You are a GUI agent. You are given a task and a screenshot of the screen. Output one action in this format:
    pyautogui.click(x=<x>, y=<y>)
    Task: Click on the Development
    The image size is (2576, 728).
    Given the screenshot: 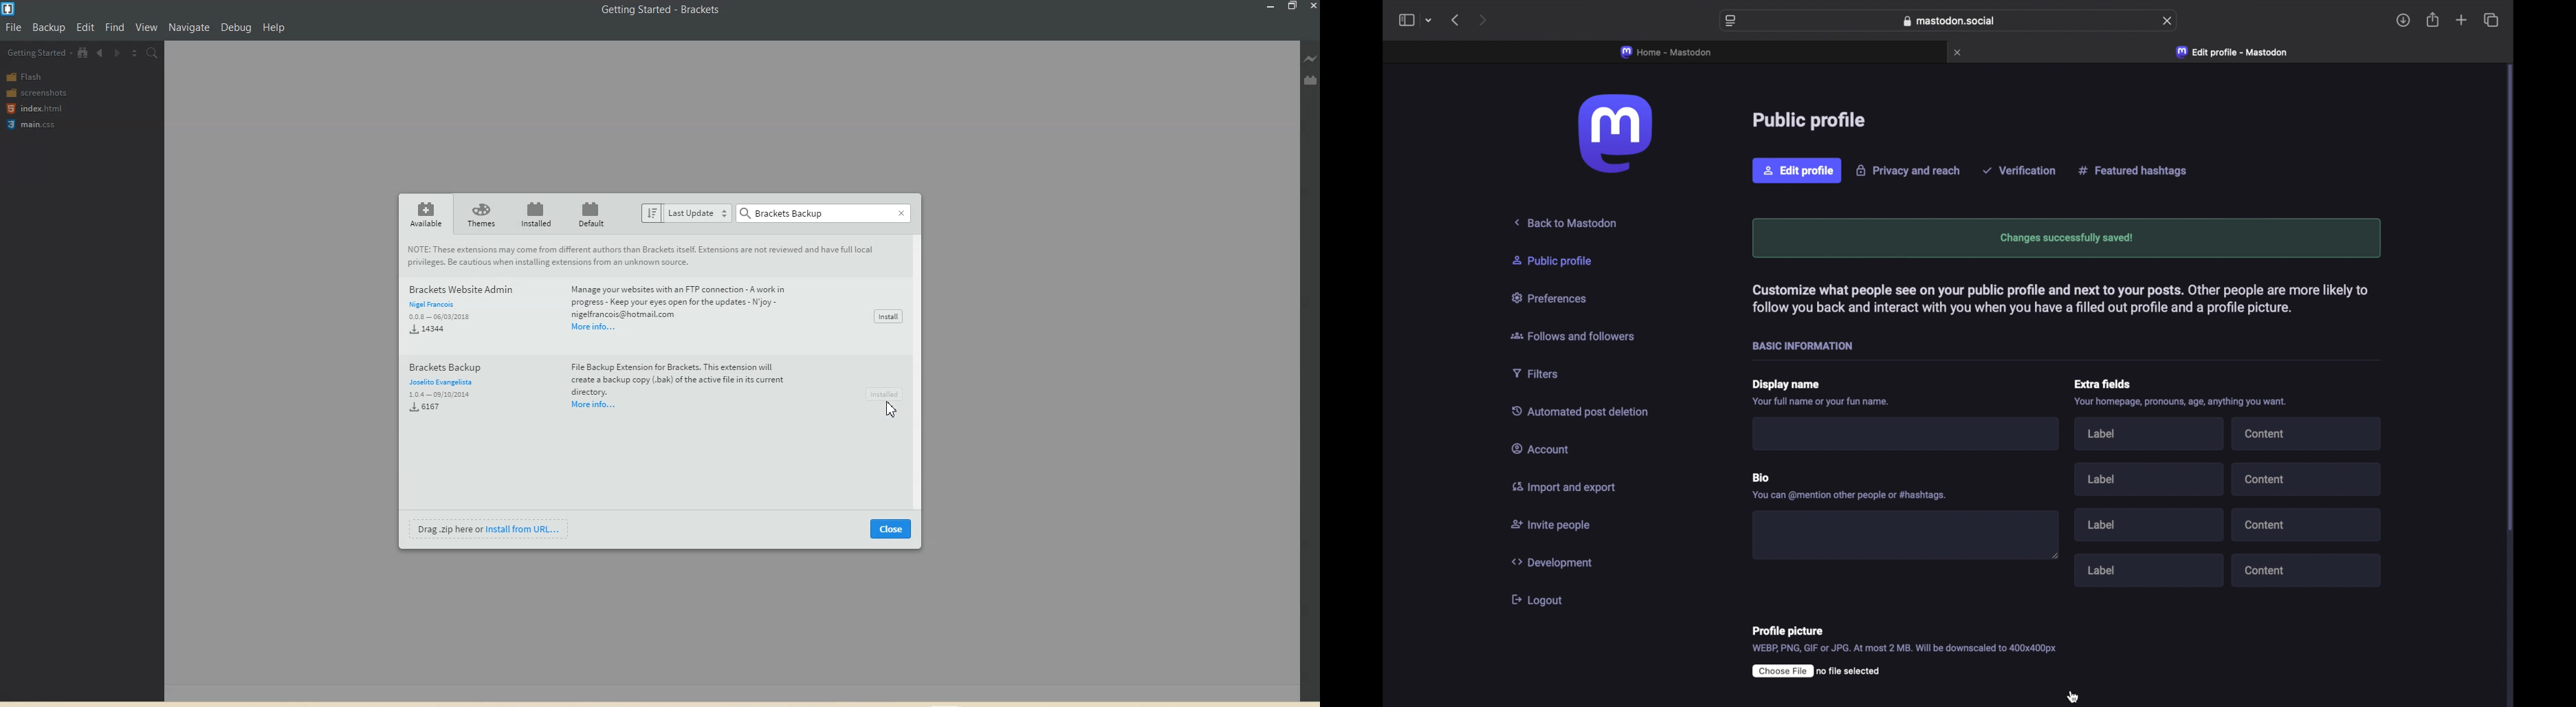 What is the action you would take?
    pyautogui.click(x=1547, y=563)
    